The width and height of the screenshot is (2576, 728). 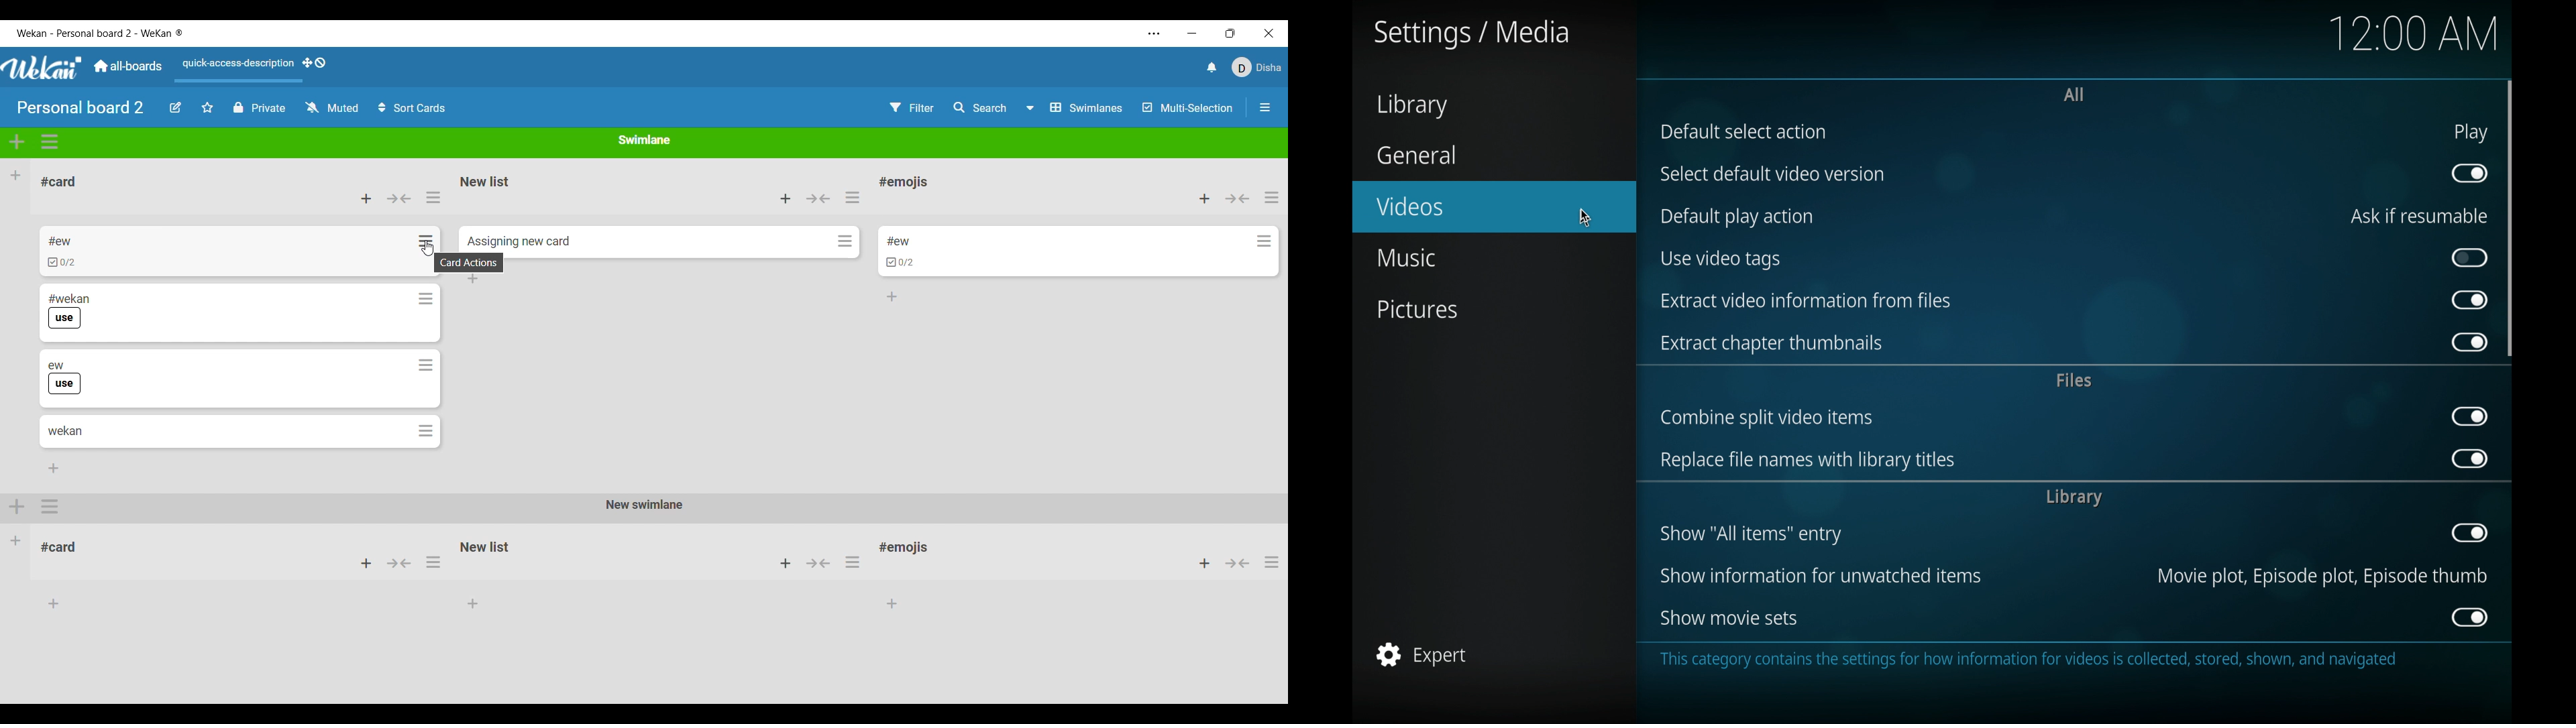 What do you see at coordinates (17, 505) in the screenshot?
I see `add` at bounding box center [17, 505].